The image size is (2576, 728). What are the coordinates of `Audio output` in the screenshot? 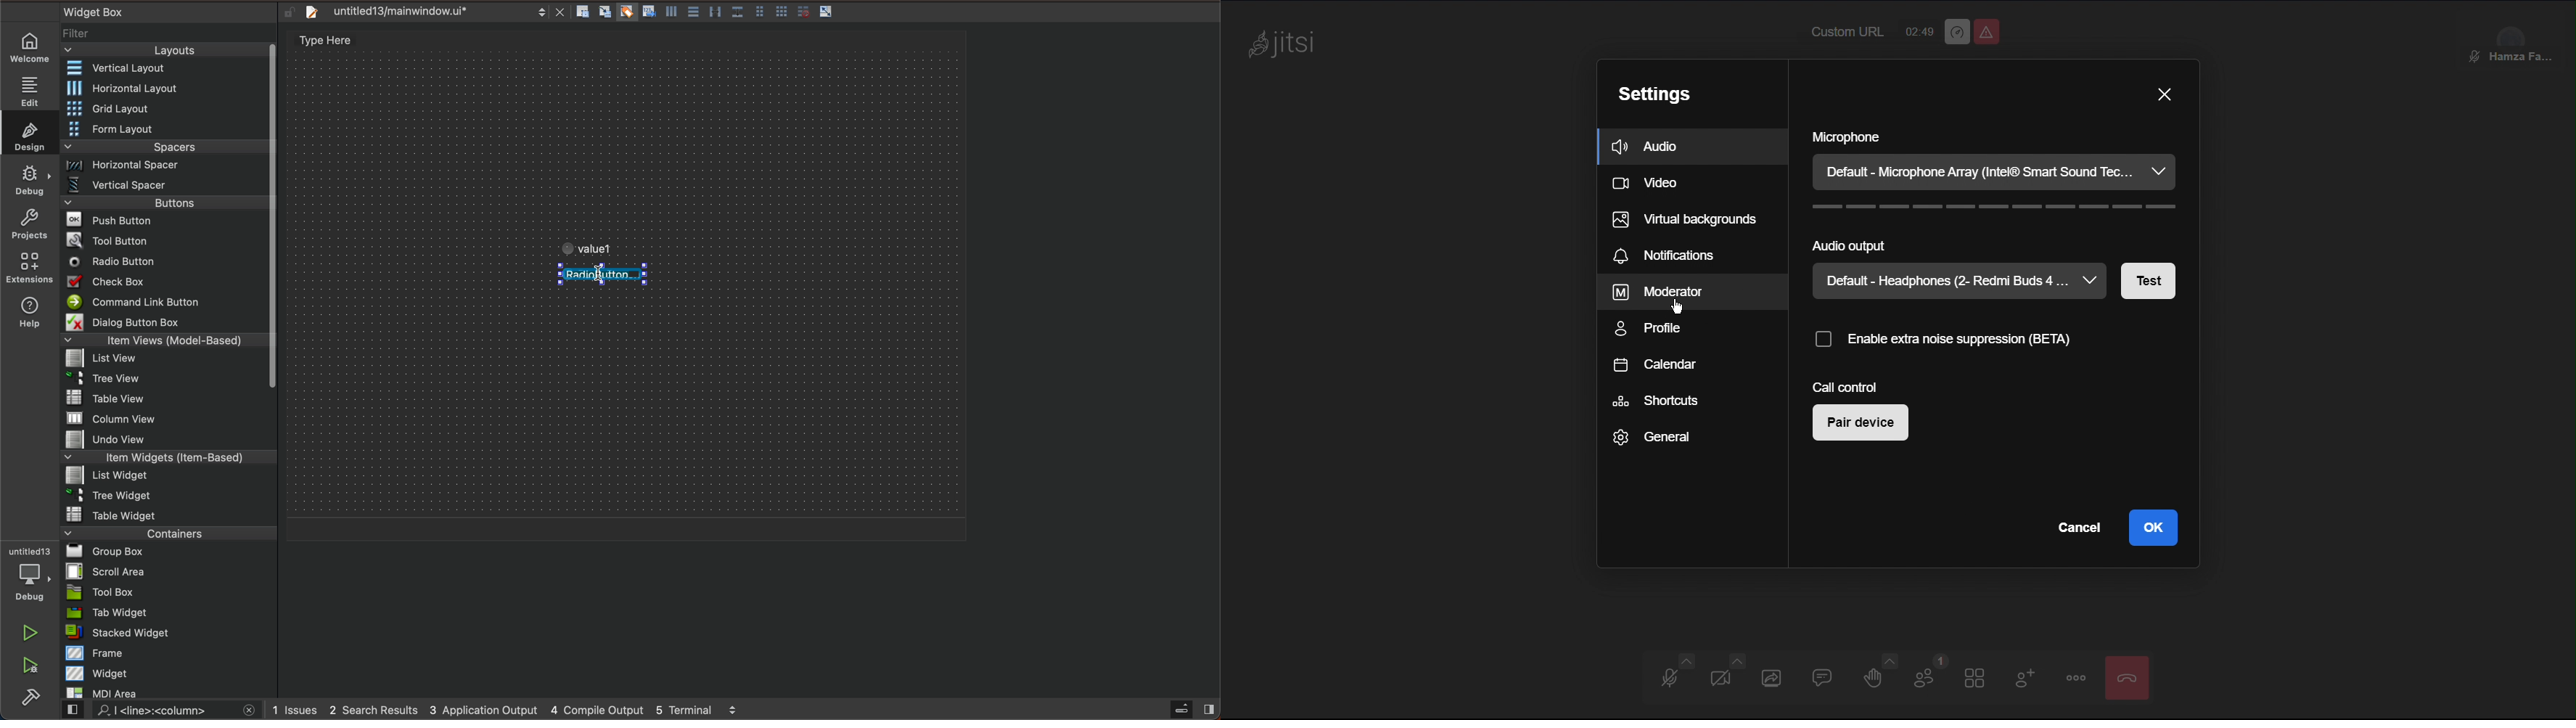 It's located at (1995, 244).